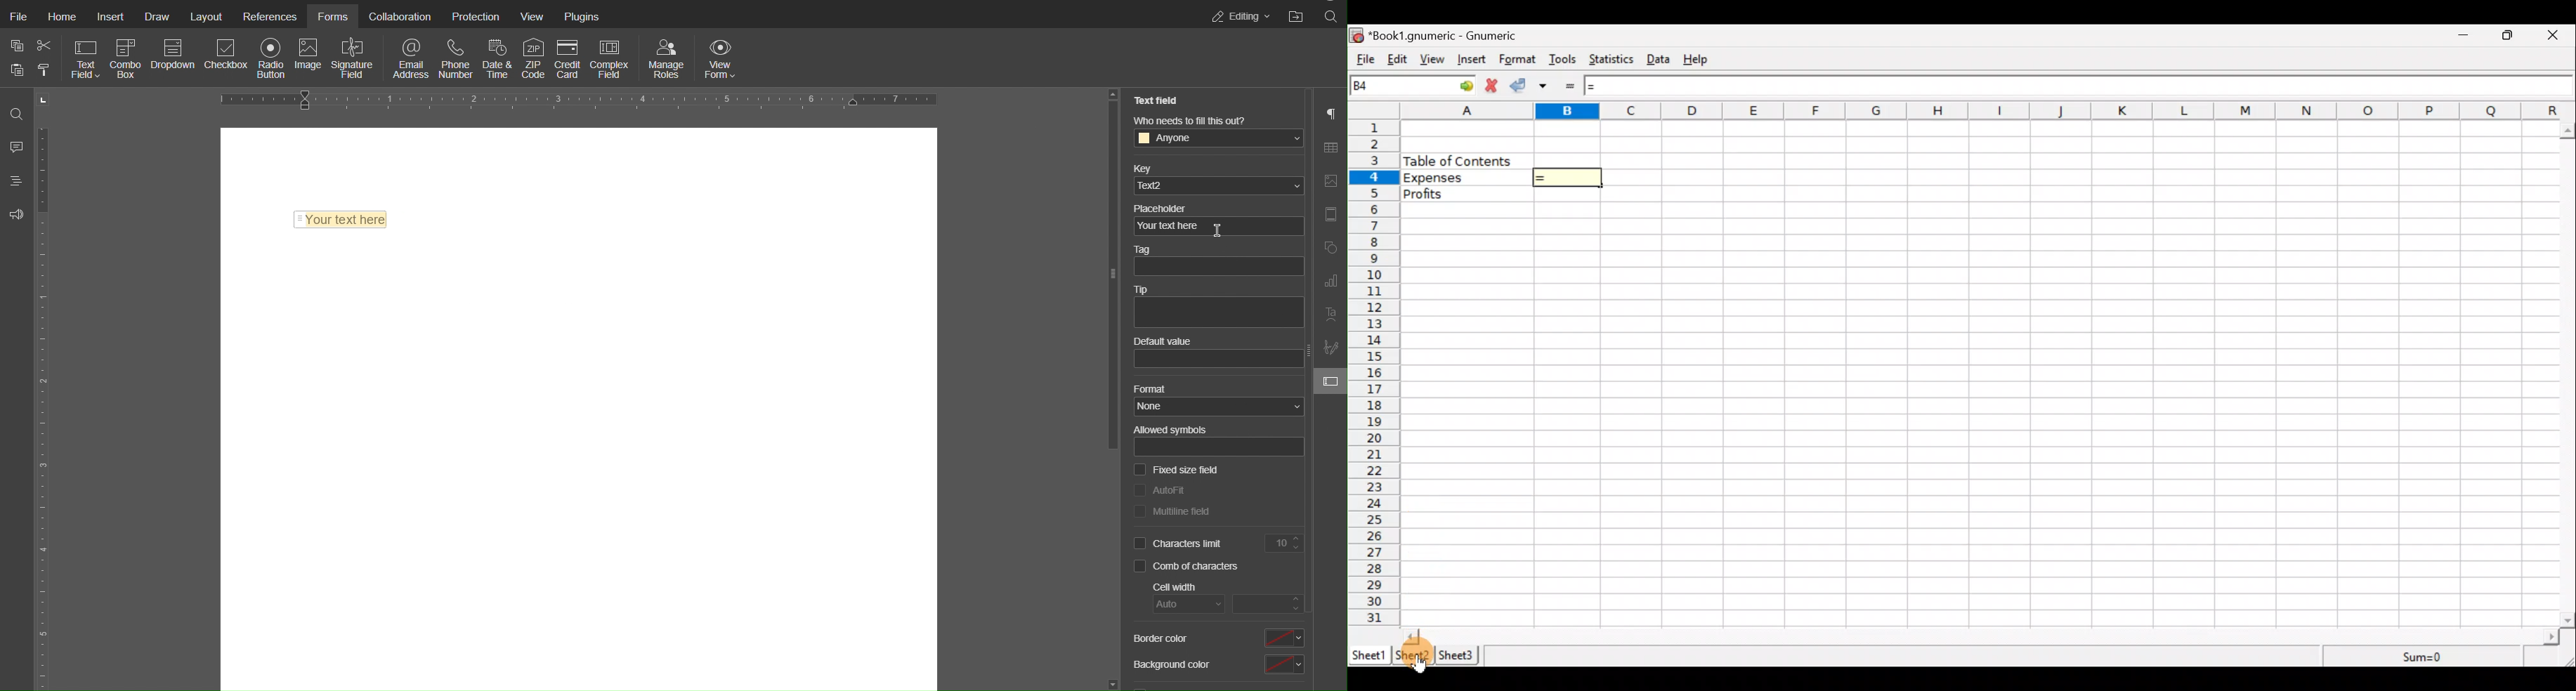 Image resolution: width=2576 pixels, height=700 pixels. I want to click on Accept change in multiple cells, so click(1548, 86).